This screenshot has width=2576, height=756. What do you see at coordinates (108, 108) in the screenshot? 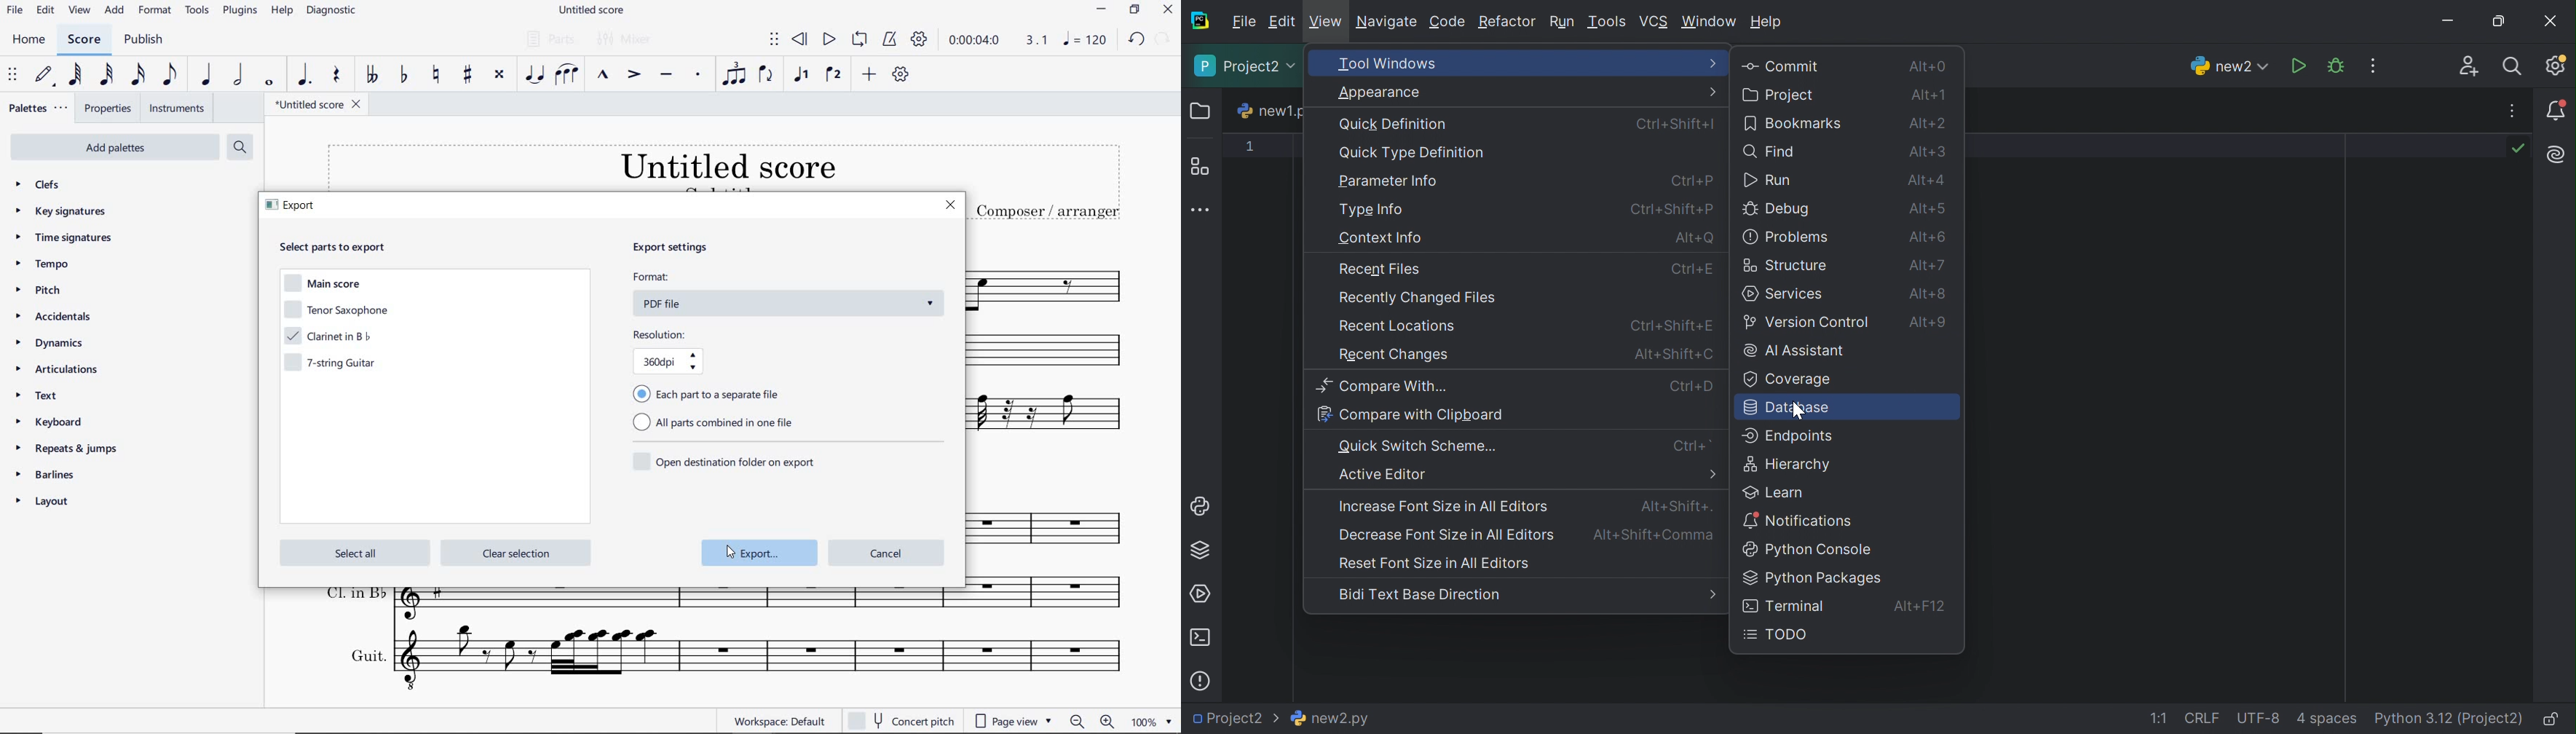
I see `PROPERTIES` at bounding box center [108, 108].